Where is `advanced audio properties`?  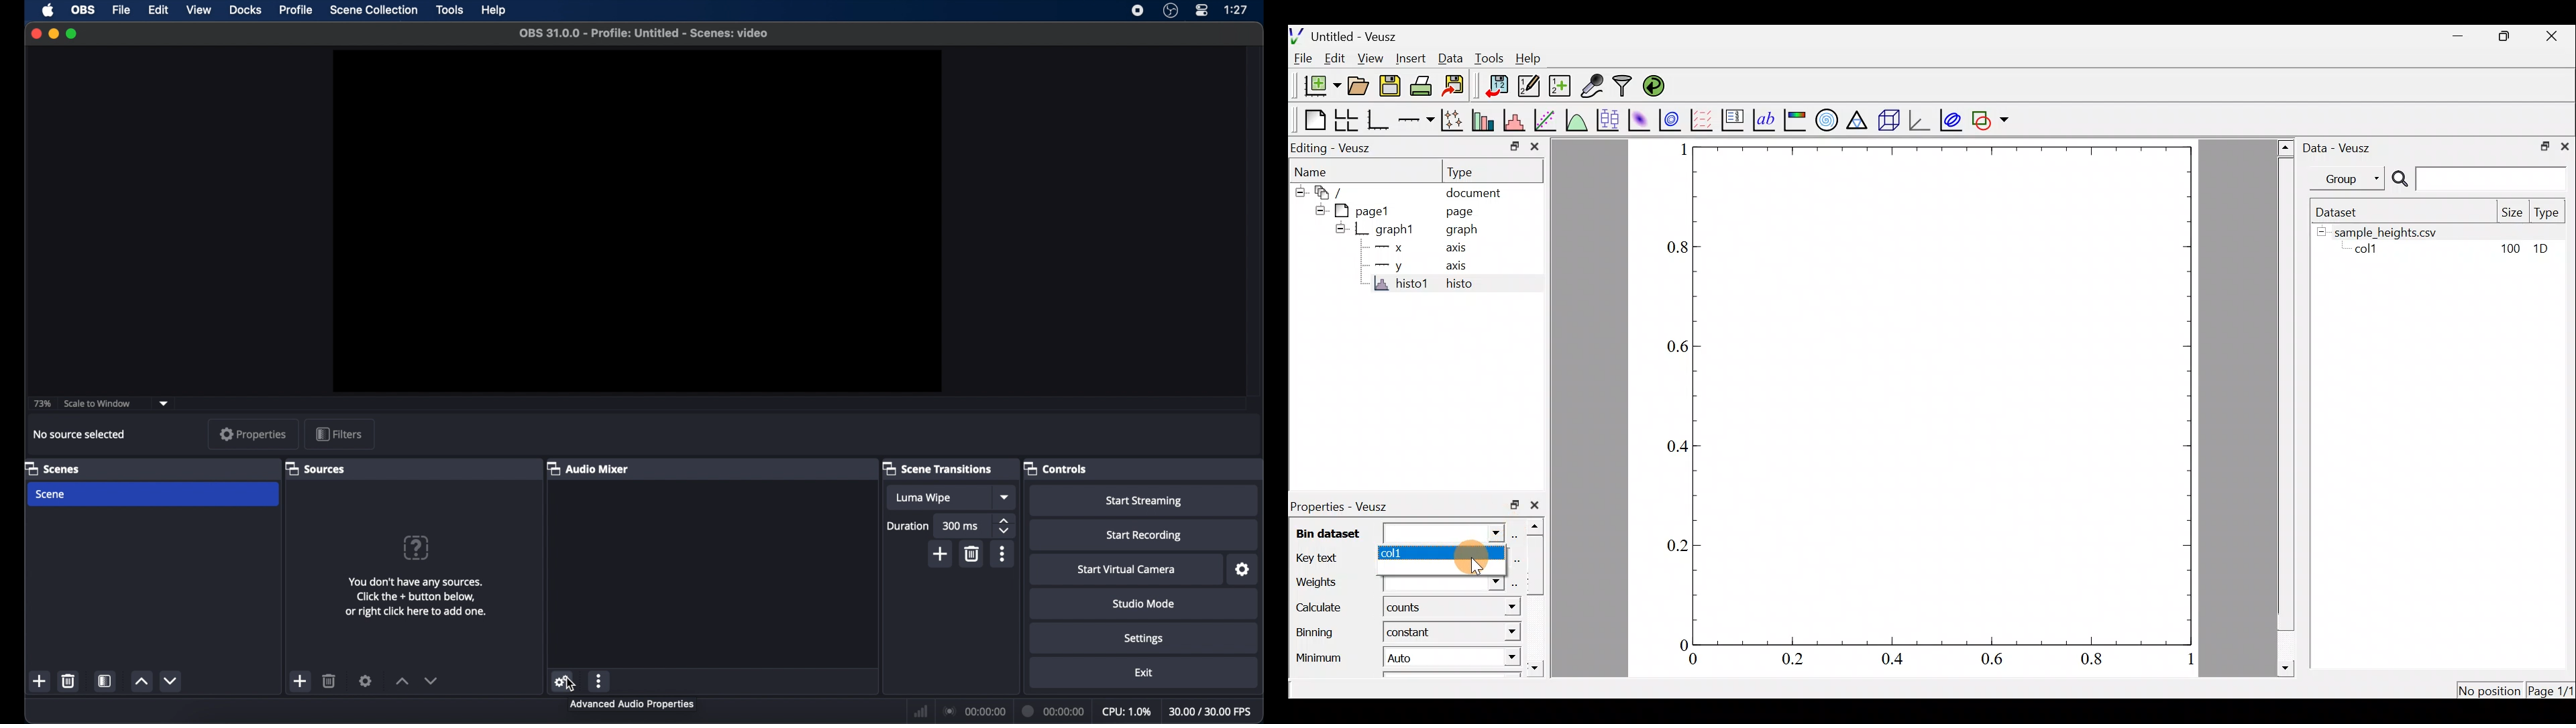 advanced audio properties is located at coordinates (629, 704).